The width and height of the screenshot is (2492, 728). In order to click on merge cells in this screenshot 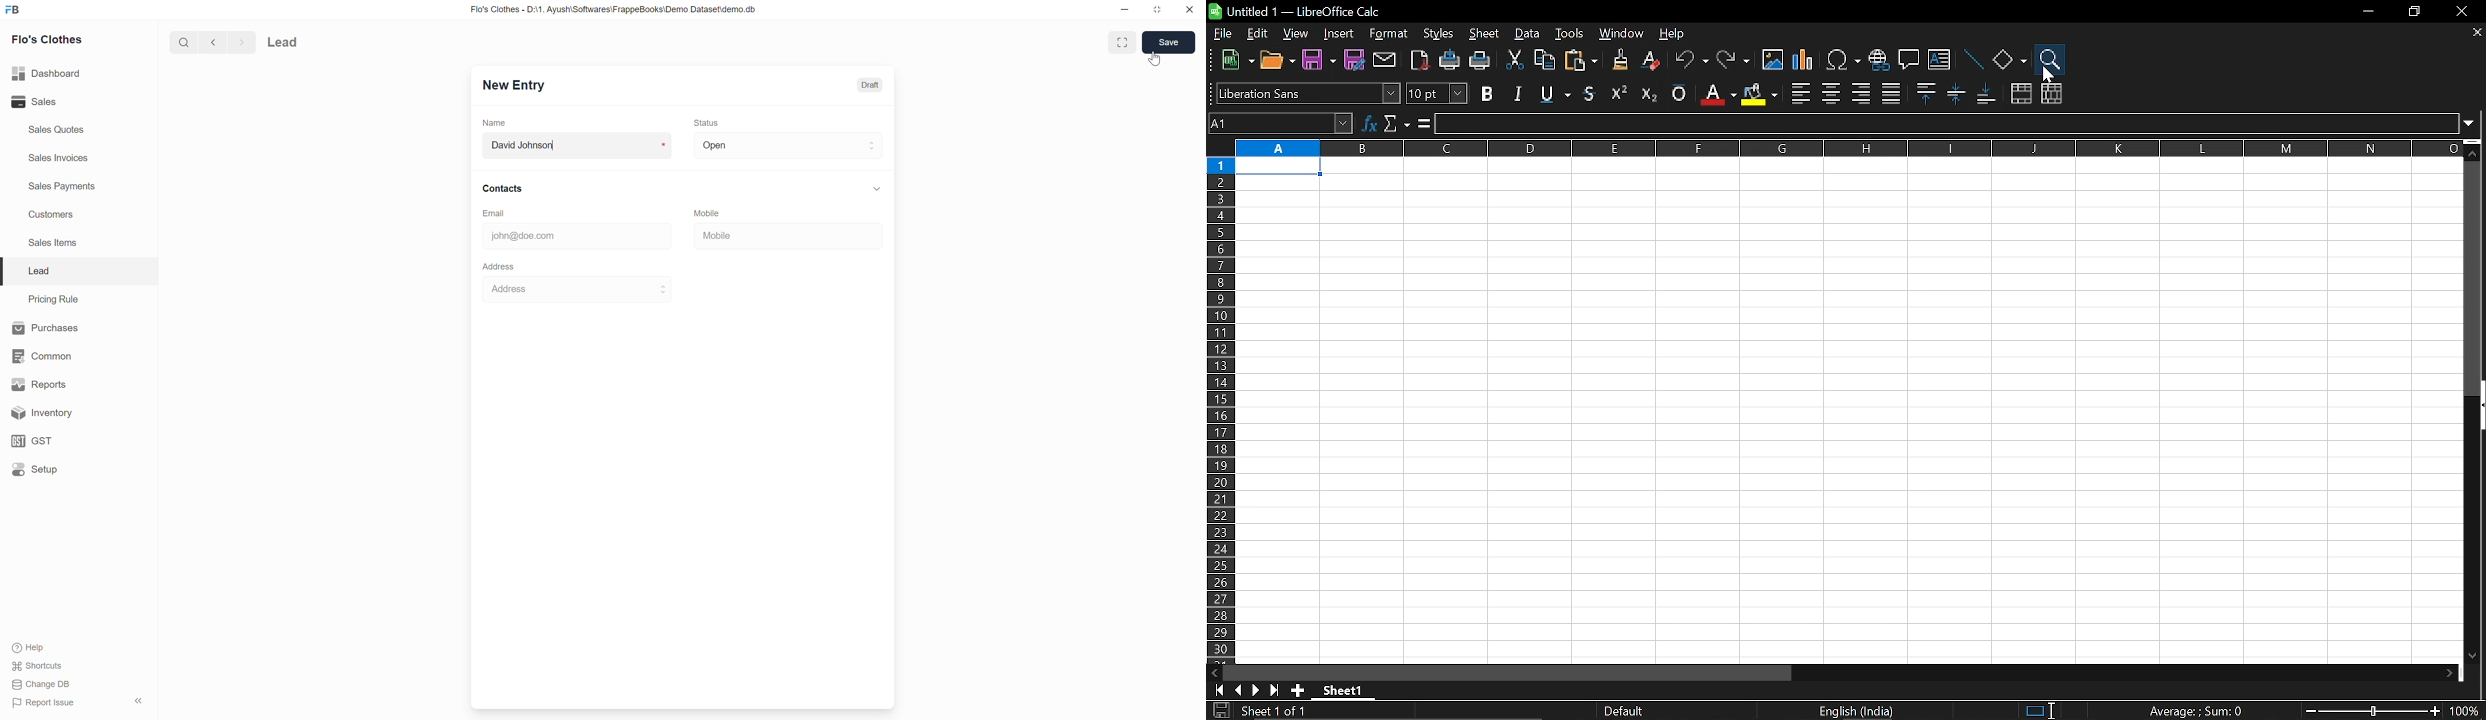, I will do `click(2021, 95)`.